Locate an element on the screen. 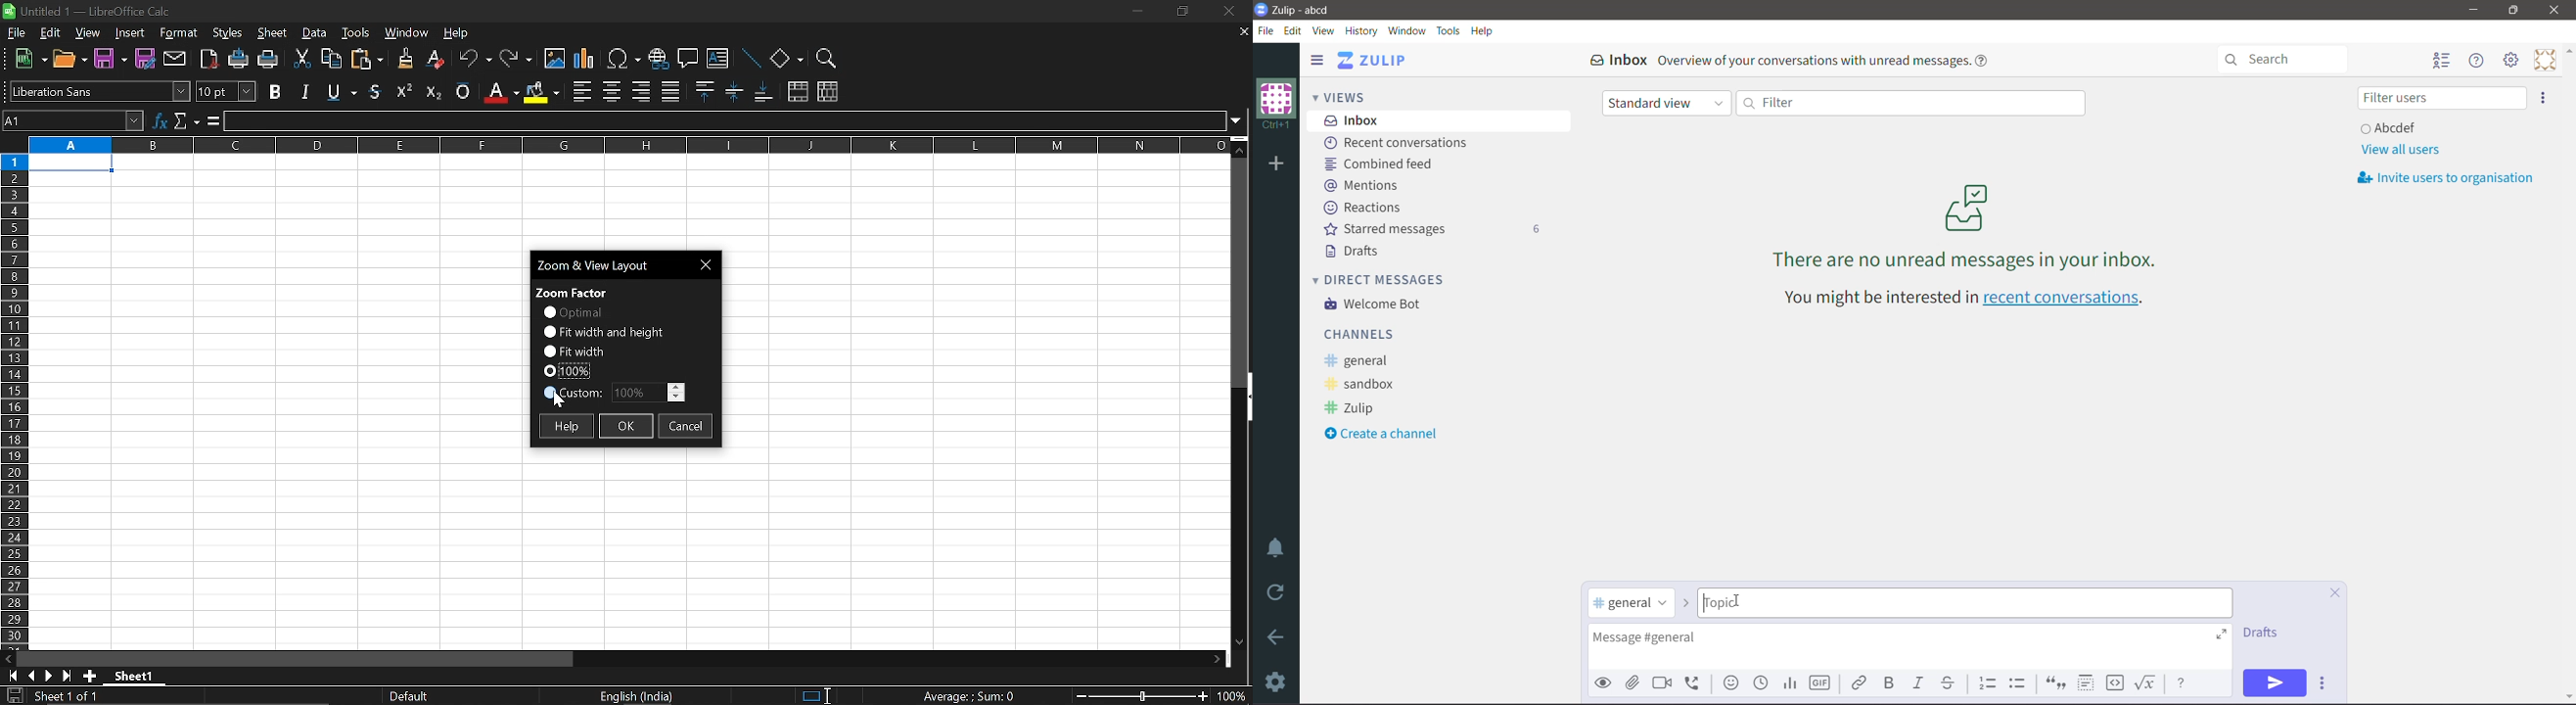  unmerge cells is located at coordinates (827, 91).